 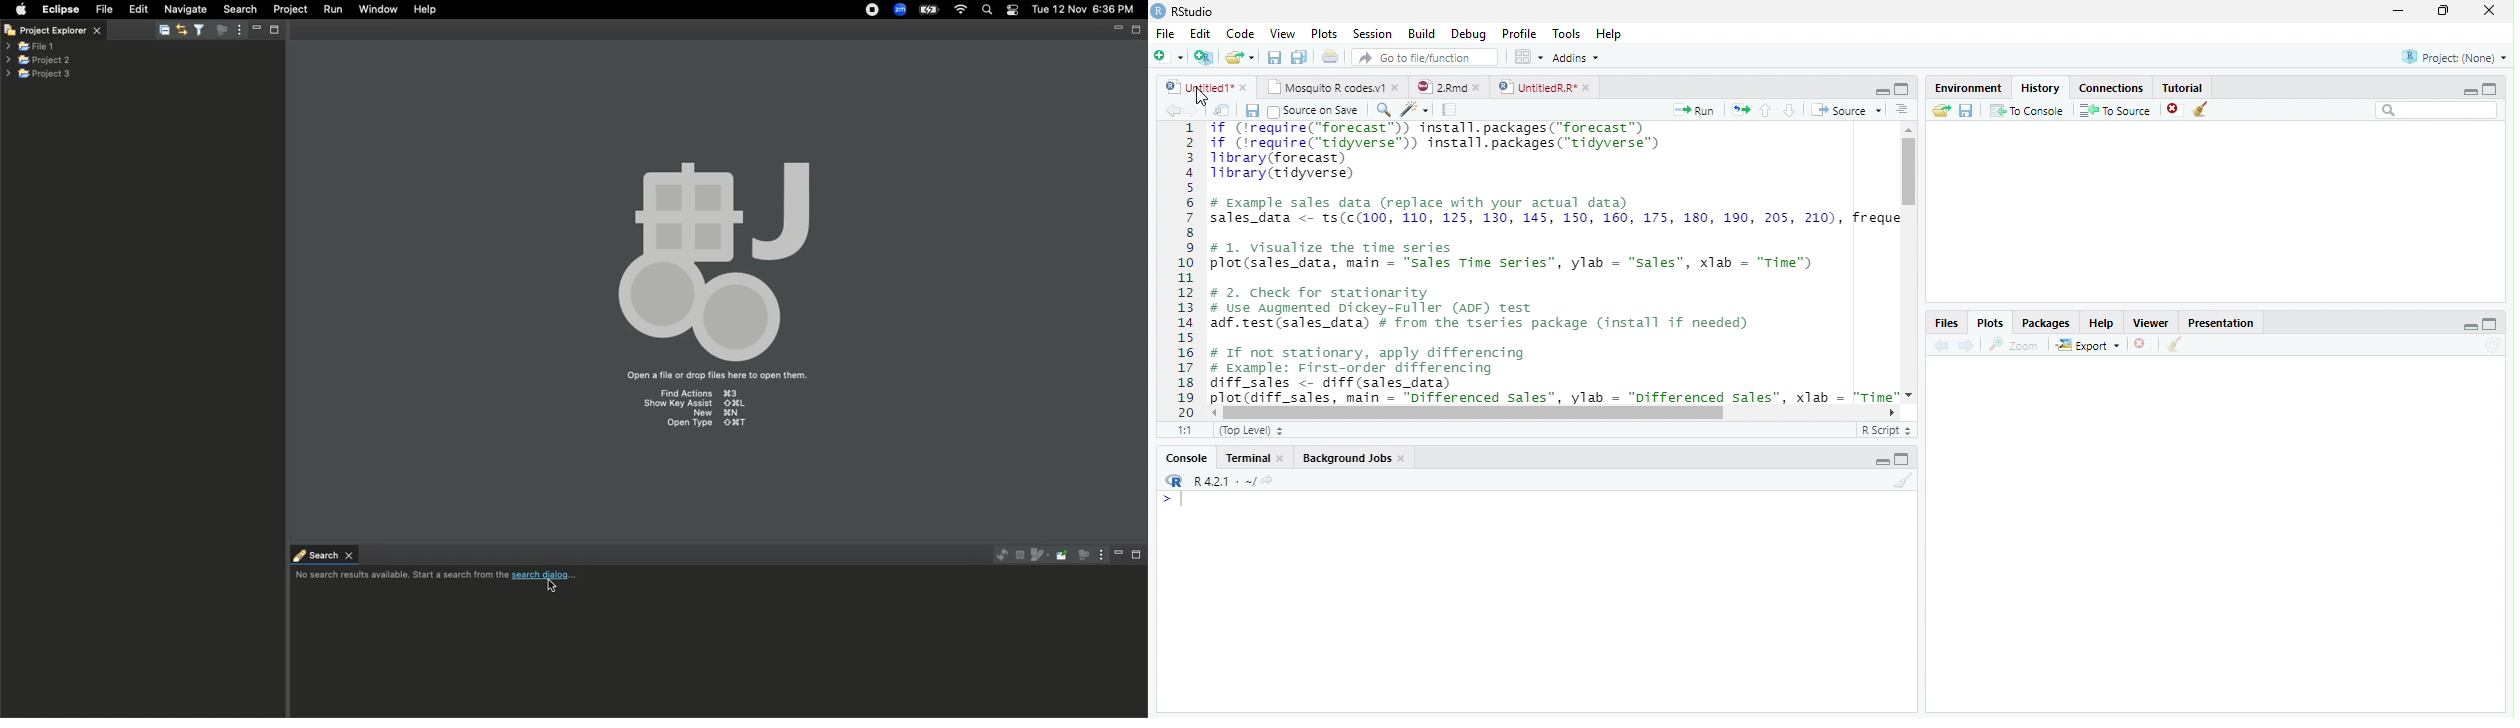 I want to click on Clean, so click(x=1901, y=481).